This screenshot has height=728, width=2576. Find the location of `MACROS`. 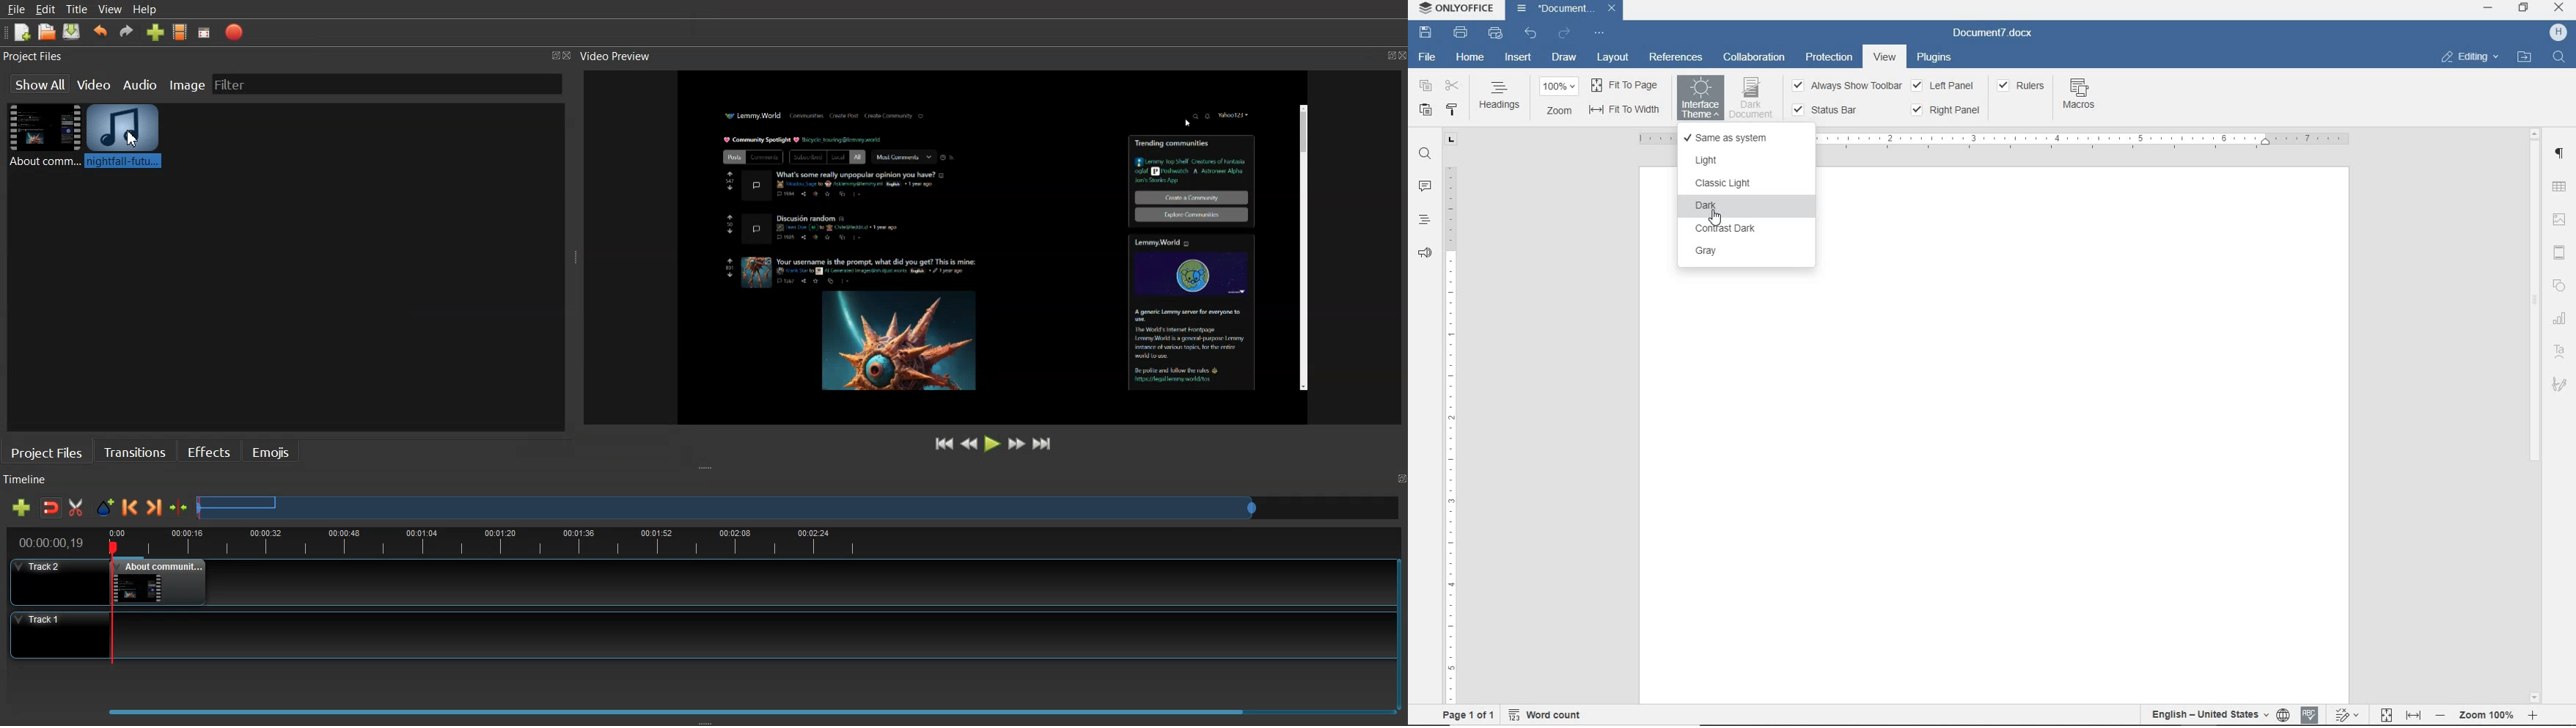

MACROS is located at coordinates (2080, 96).